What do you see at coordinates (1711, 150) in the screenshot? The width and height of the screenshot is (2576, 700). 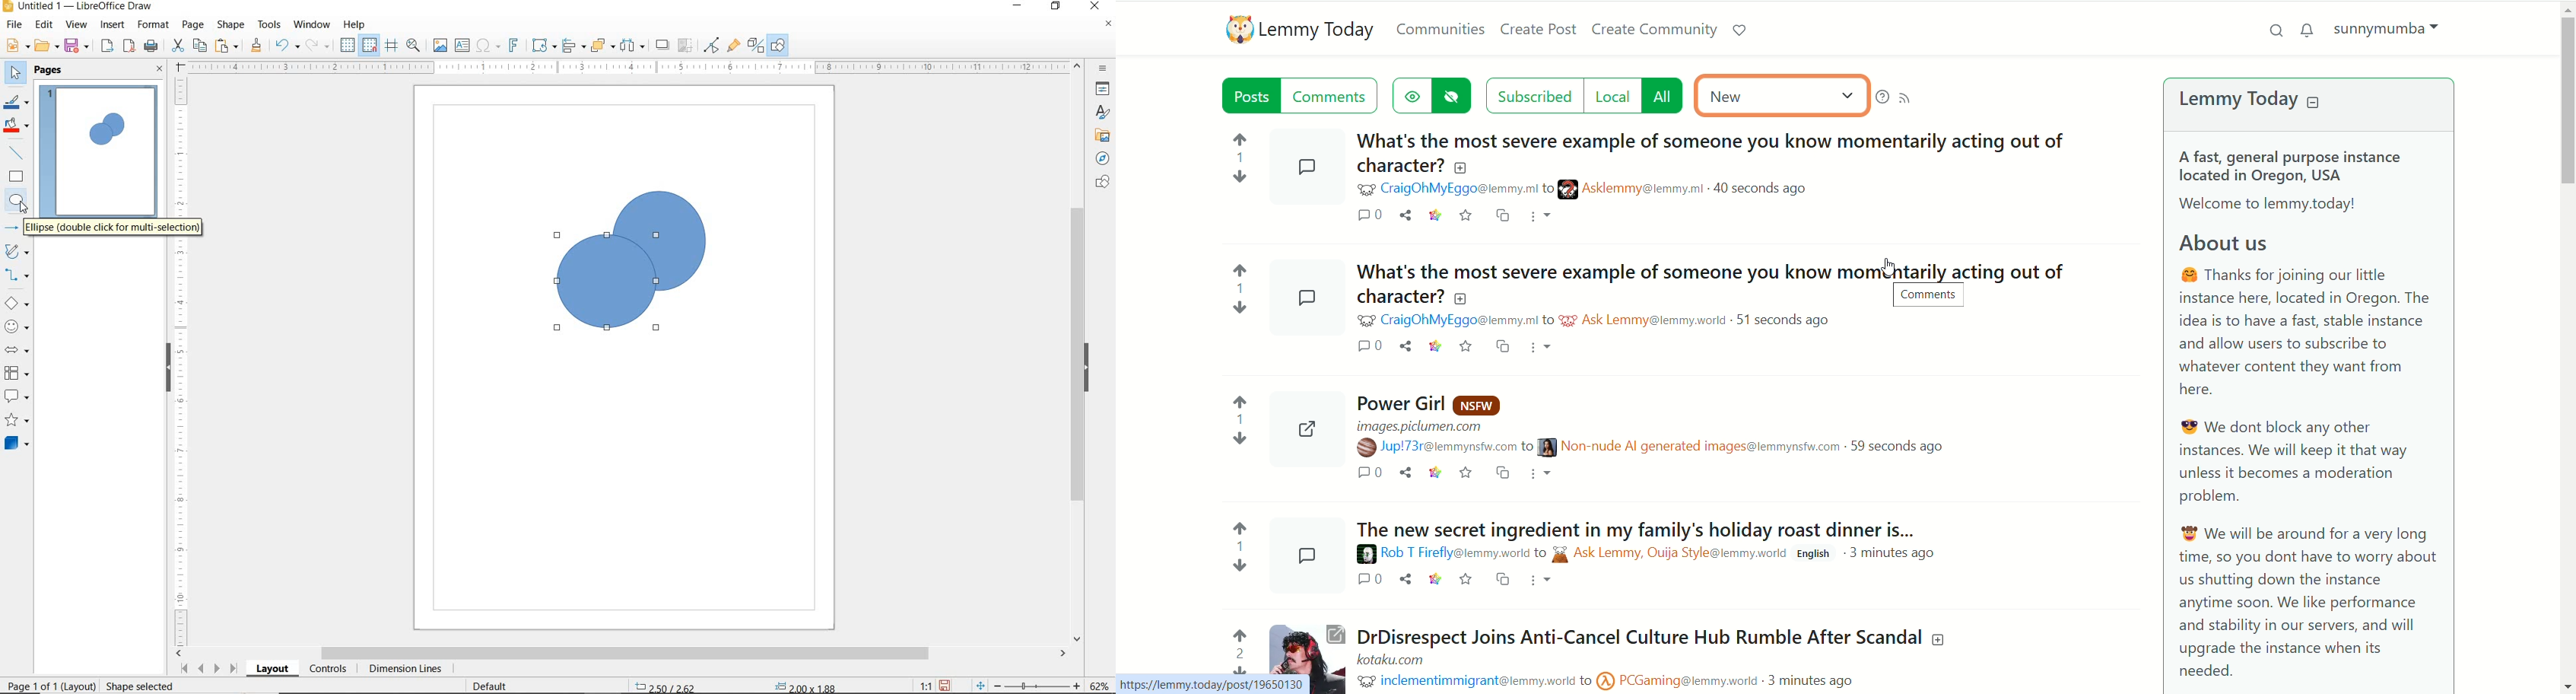 I see `What's the most severe example of someone you know momentarily acting out of character?` at bounding box center [1711, 150].